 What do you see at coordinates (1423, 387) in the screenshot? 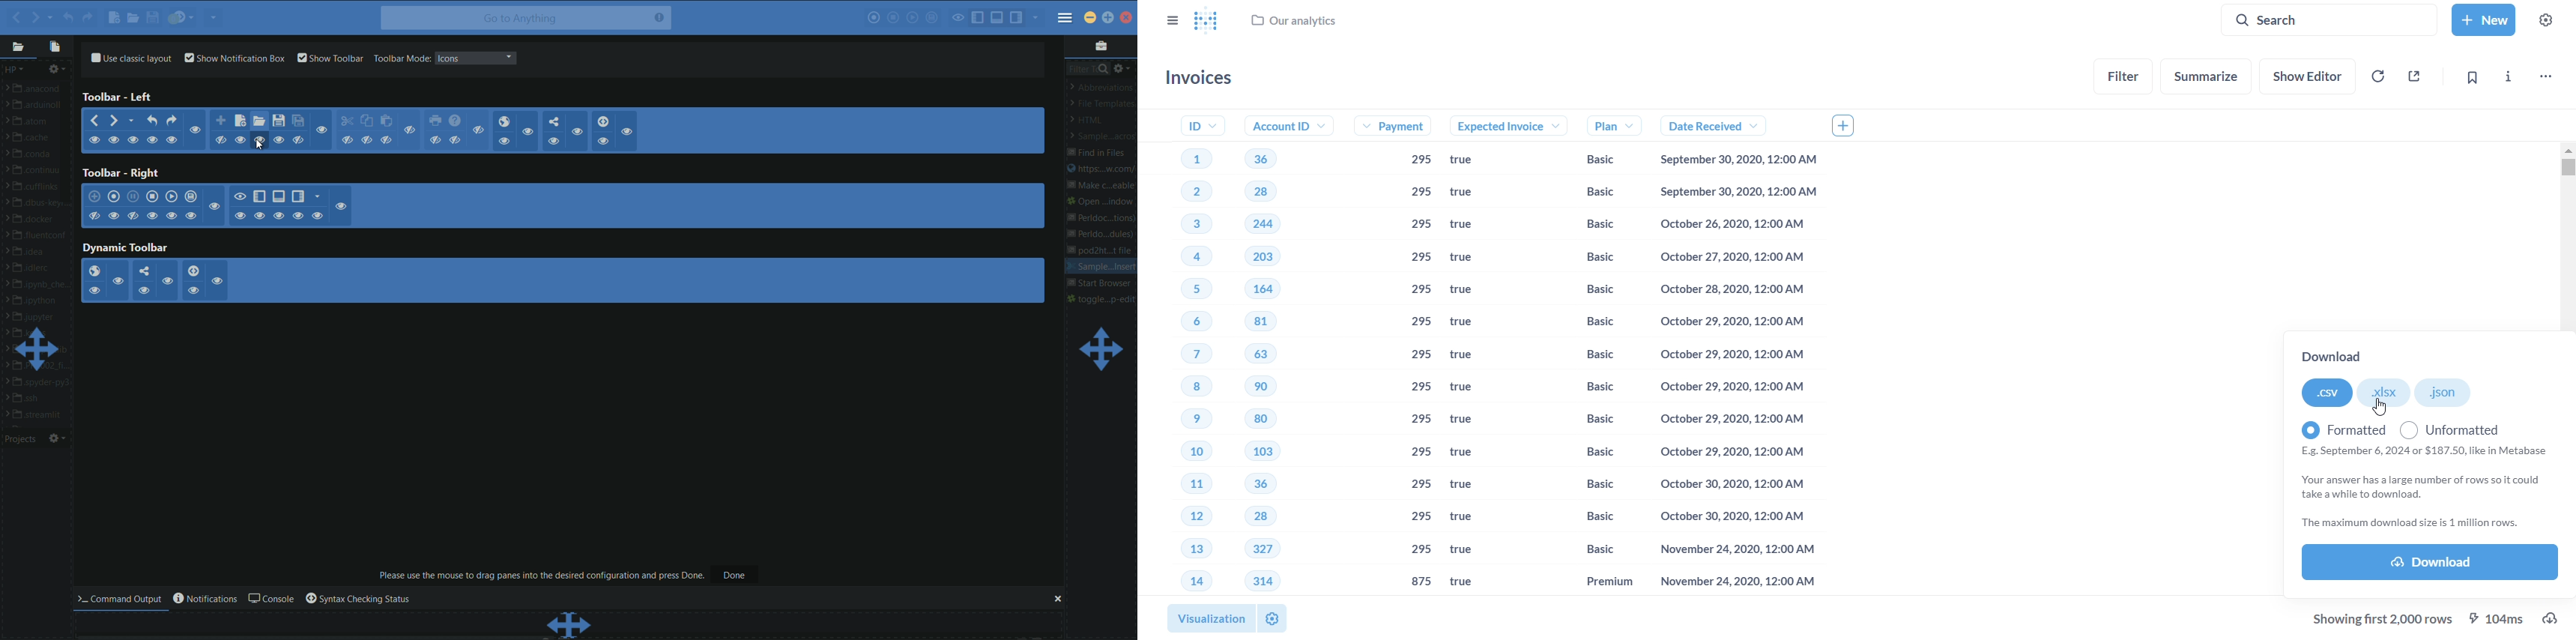
I see `295` at bounding box center [1423, 387].